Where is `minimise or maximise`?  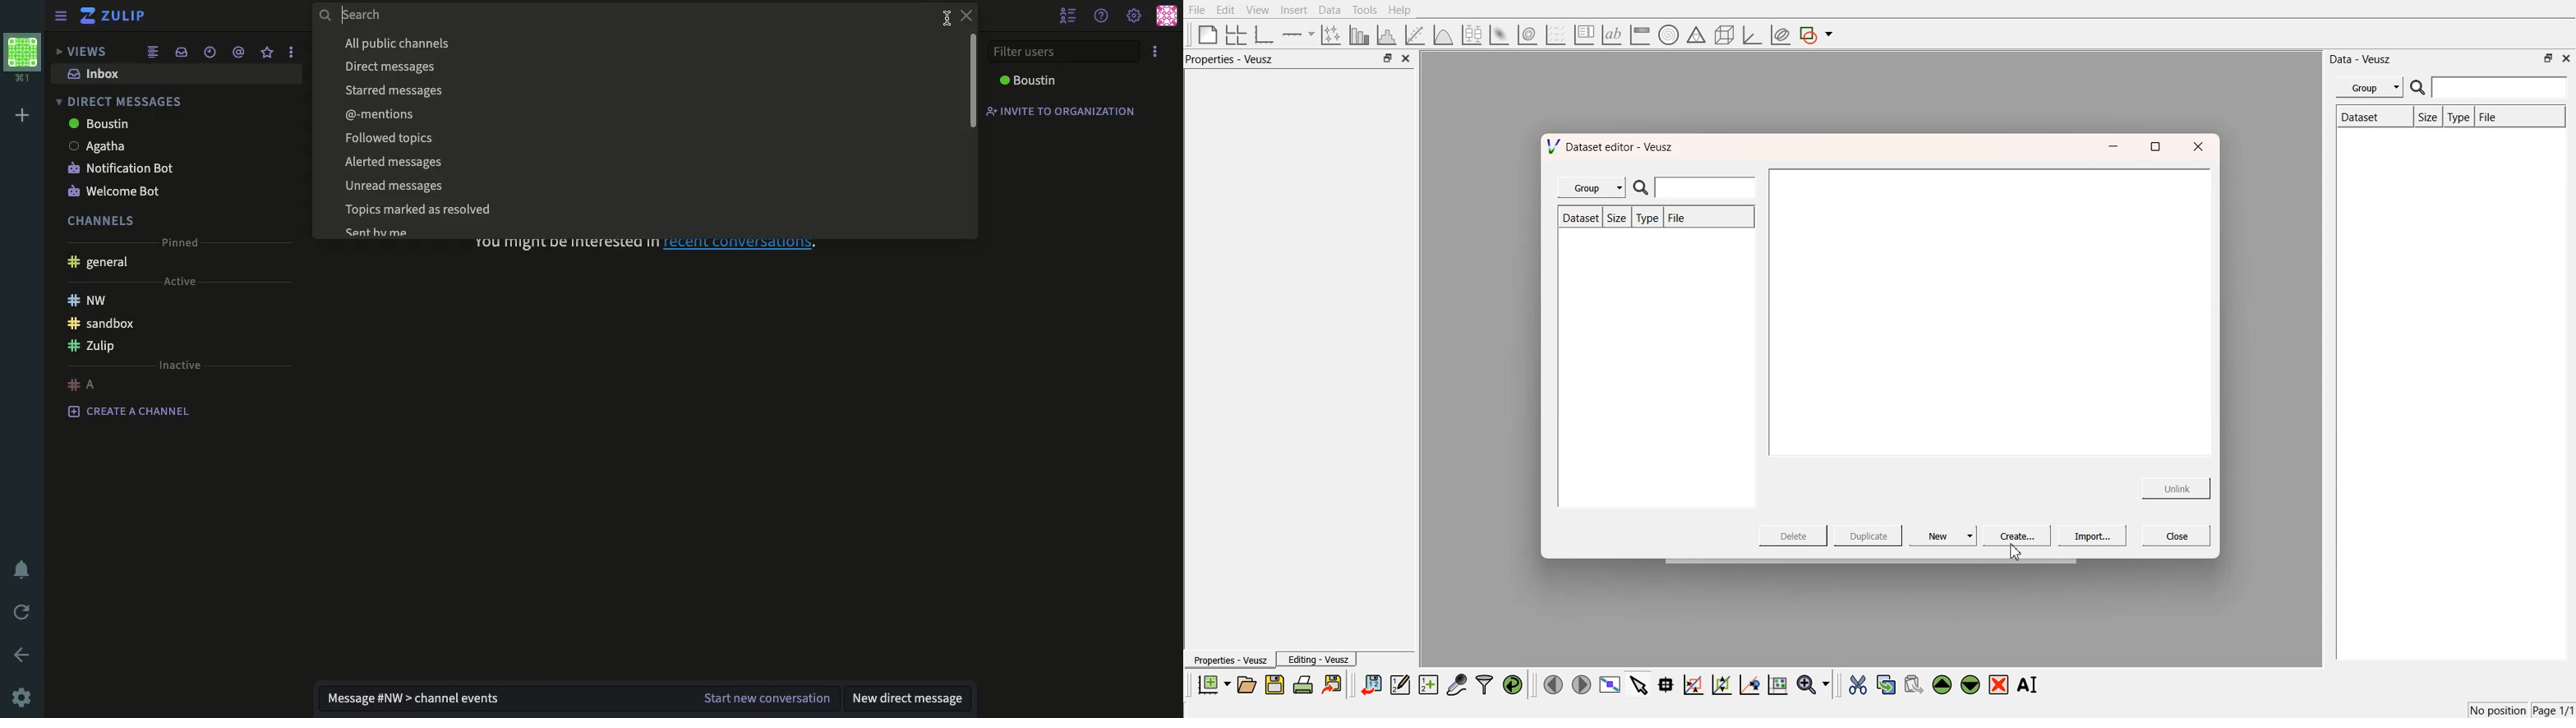
minimise or maximise is located at coordinates (2548, 58).